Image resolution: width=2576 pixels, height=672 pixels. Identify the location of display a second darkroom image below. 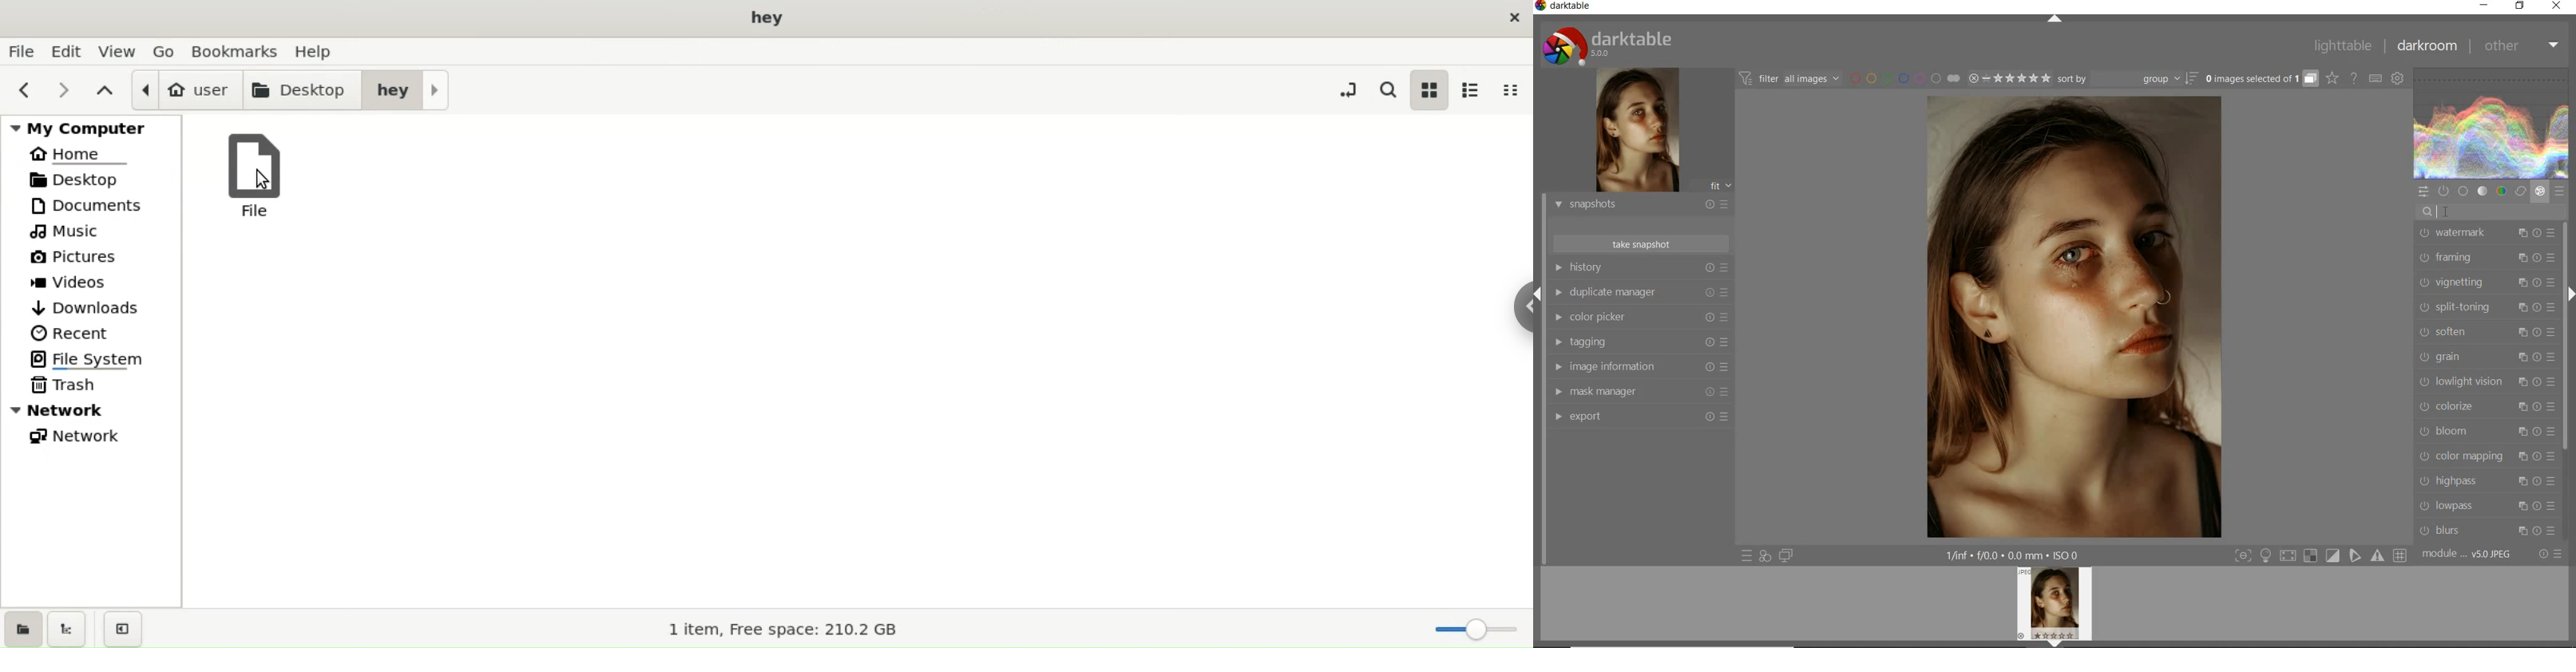
(1783, 554).